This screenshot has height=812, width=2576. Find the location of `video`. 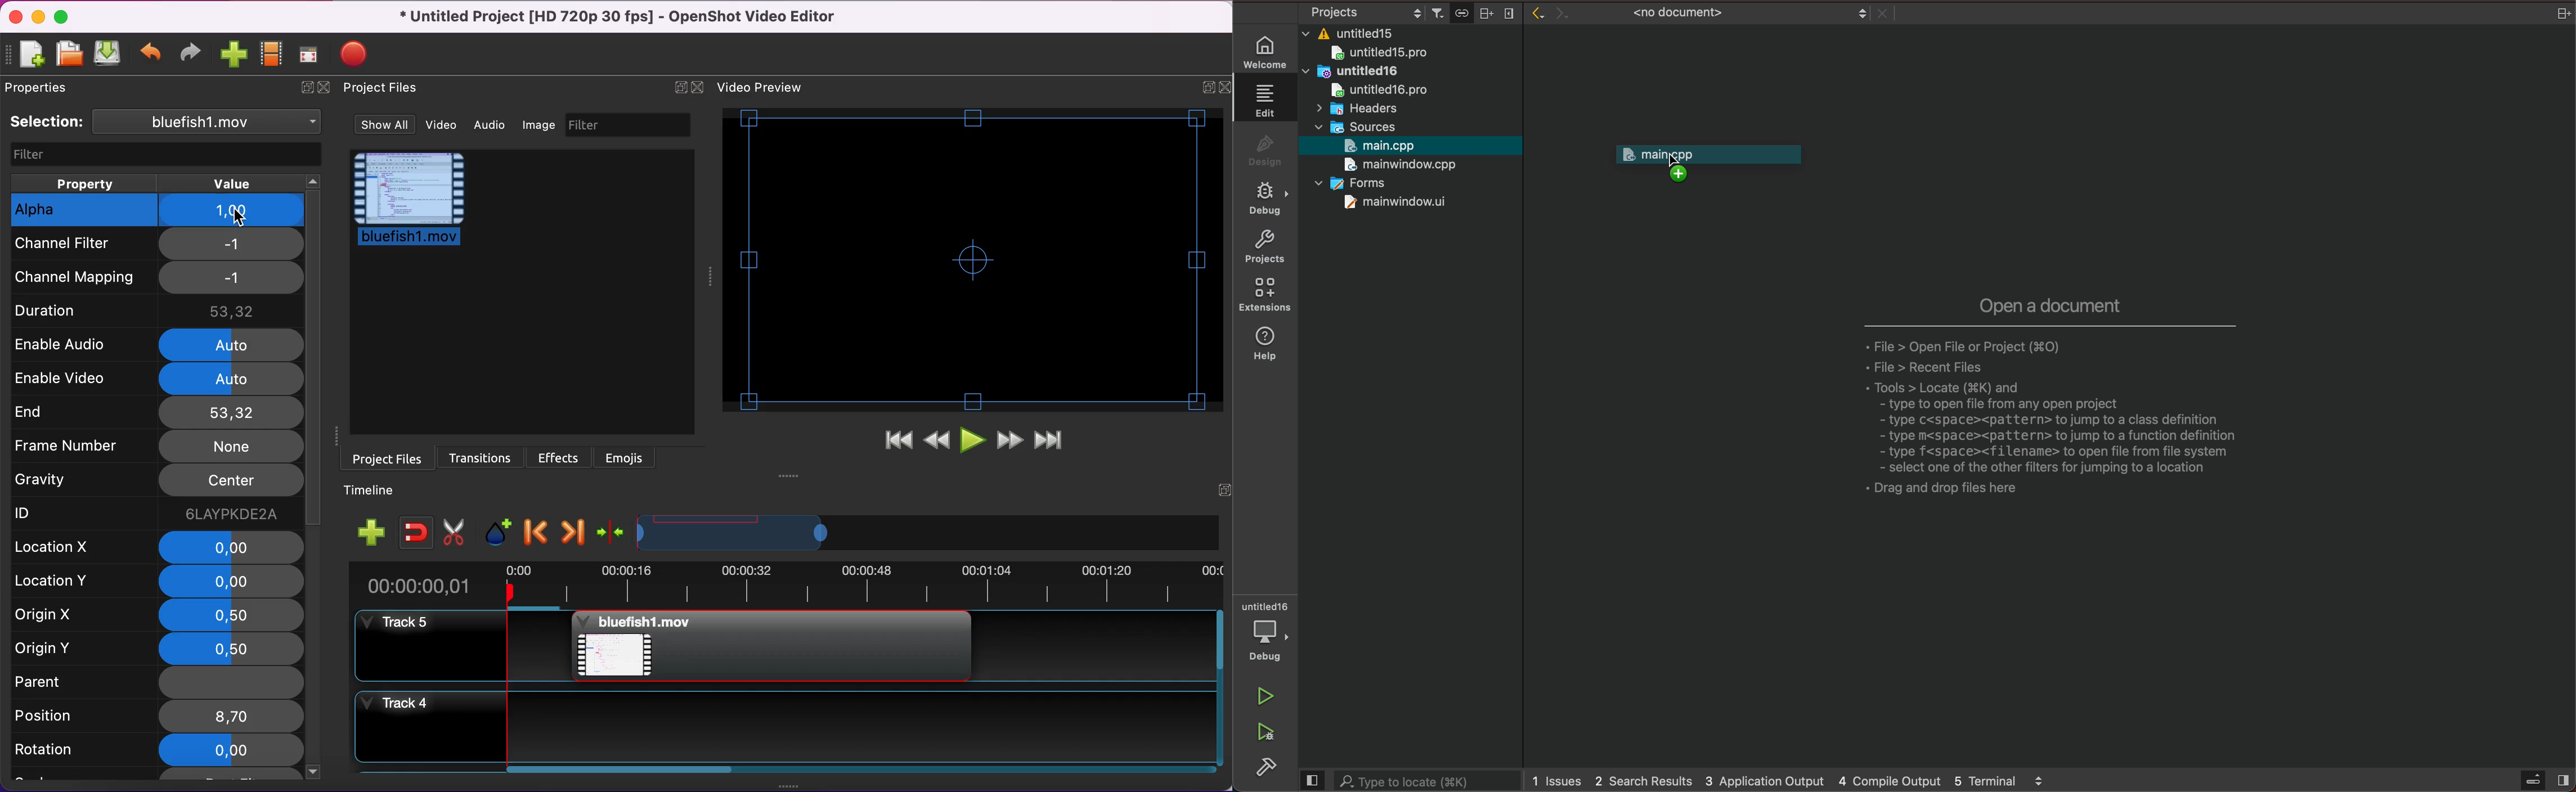

video is located at coordinates (446, 126).